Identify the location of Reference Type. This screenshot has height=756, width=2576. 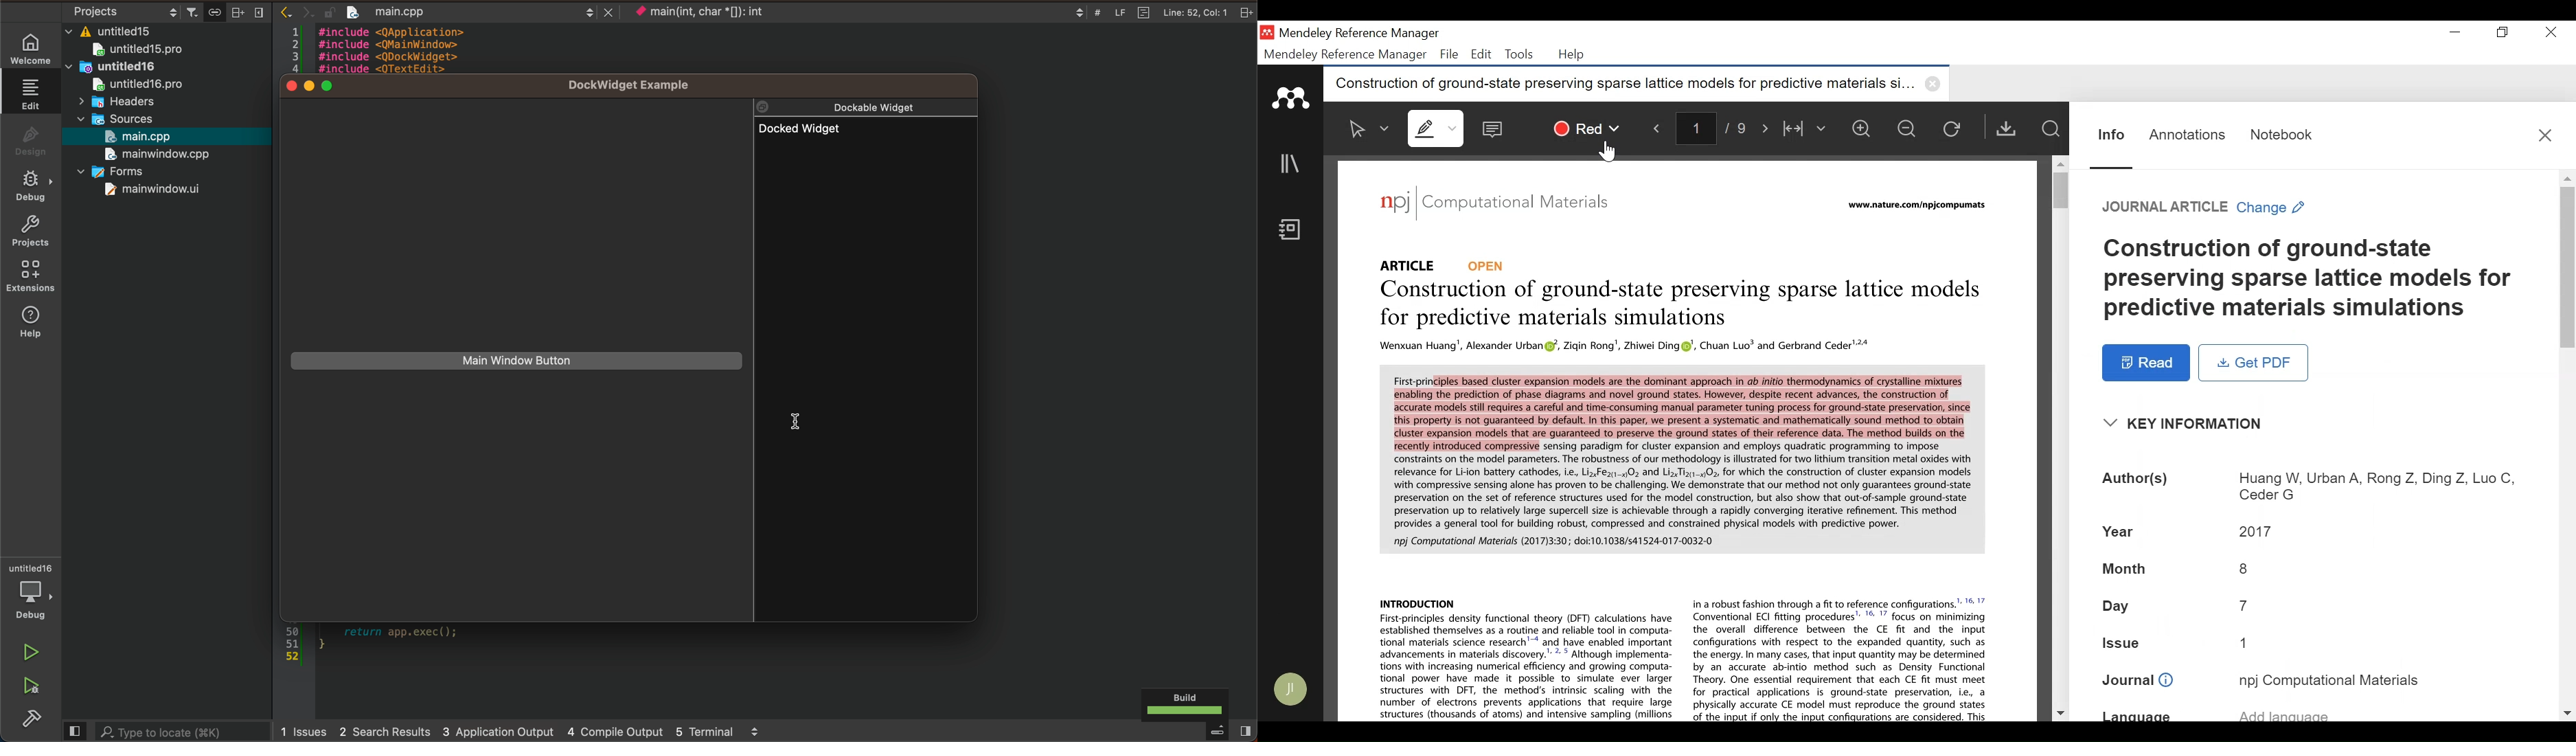
(2167, 207).